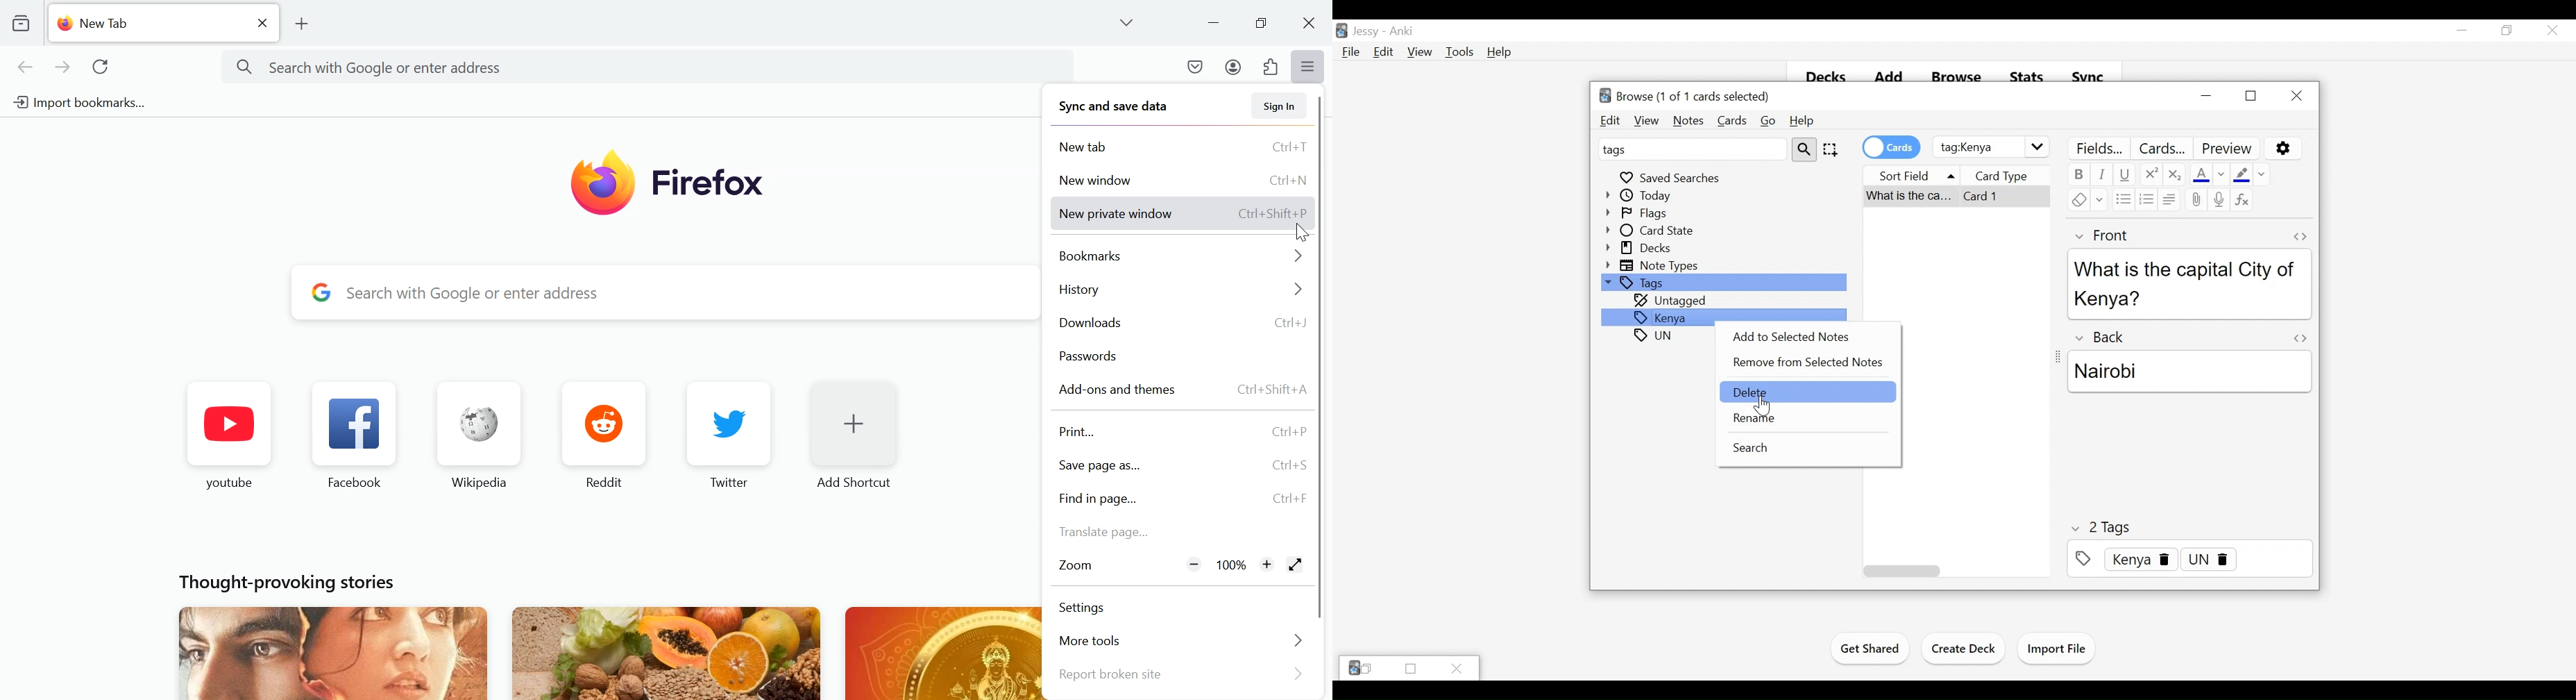  What do you see at coordinates (1409, 669) in the screenshot?
I see `Restore` at bounding box center [1409, 669].